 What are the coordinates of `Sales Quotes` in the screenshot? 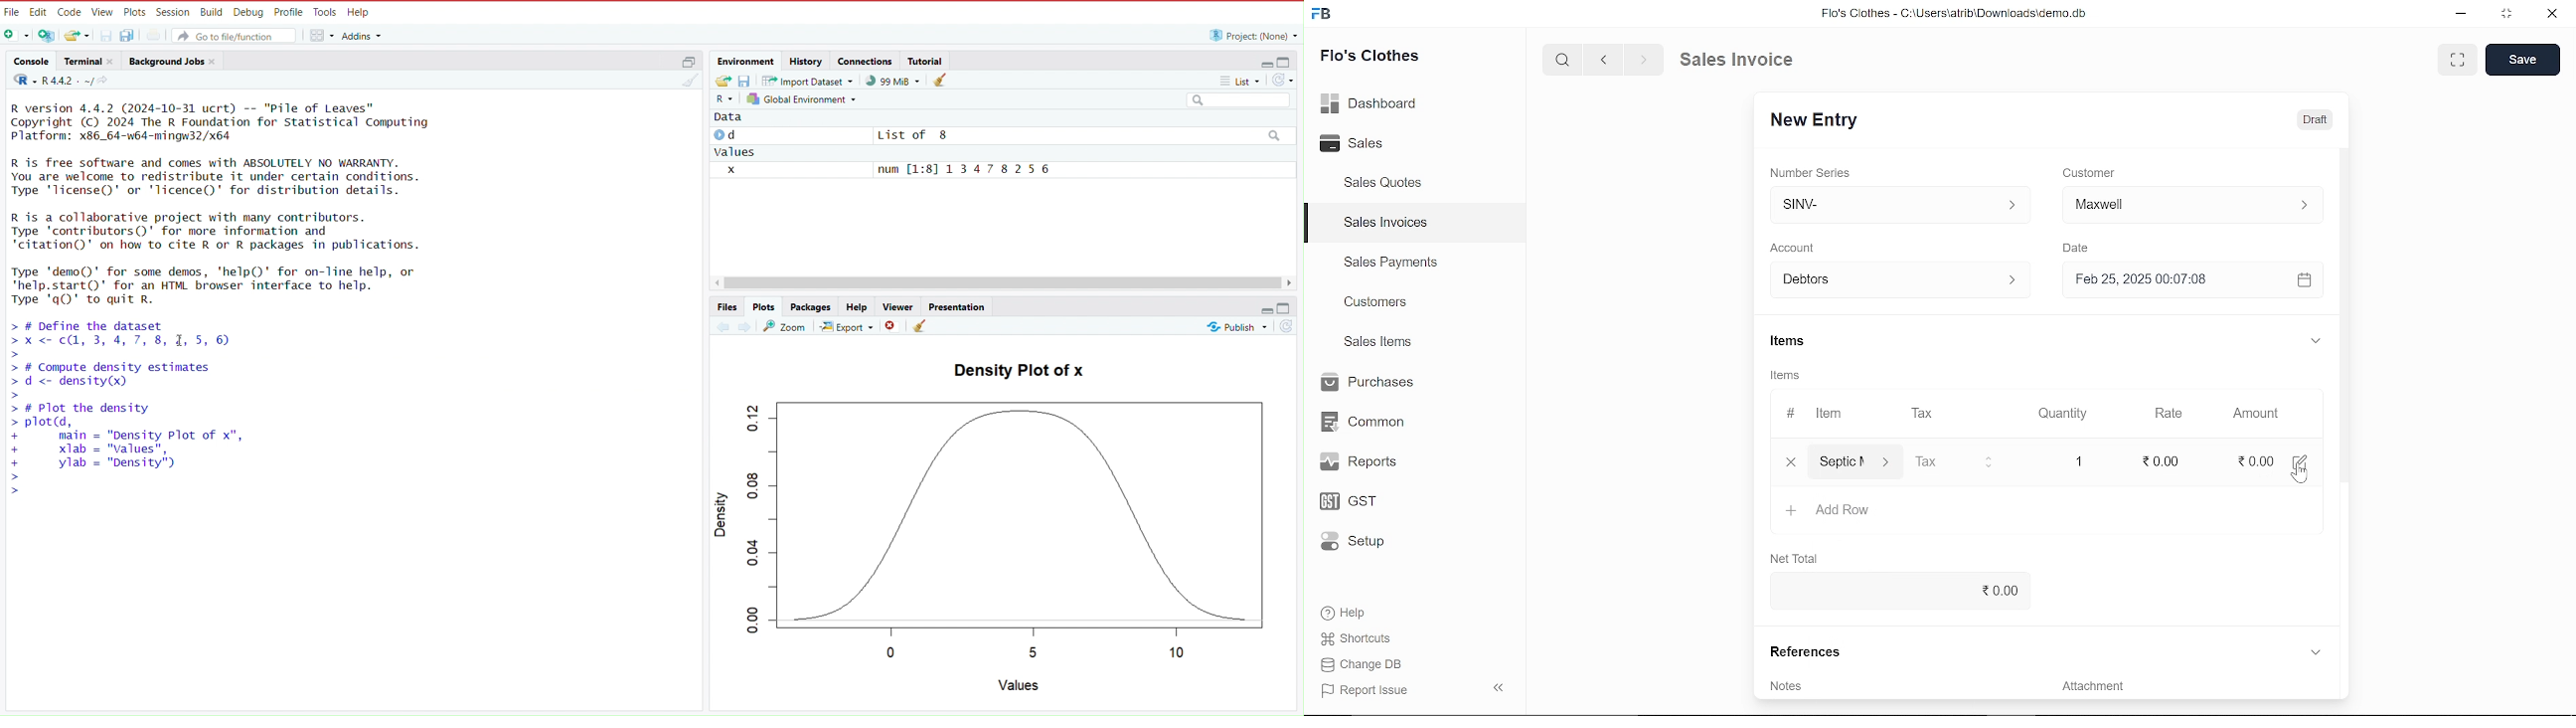 It's located at (1385, 185).